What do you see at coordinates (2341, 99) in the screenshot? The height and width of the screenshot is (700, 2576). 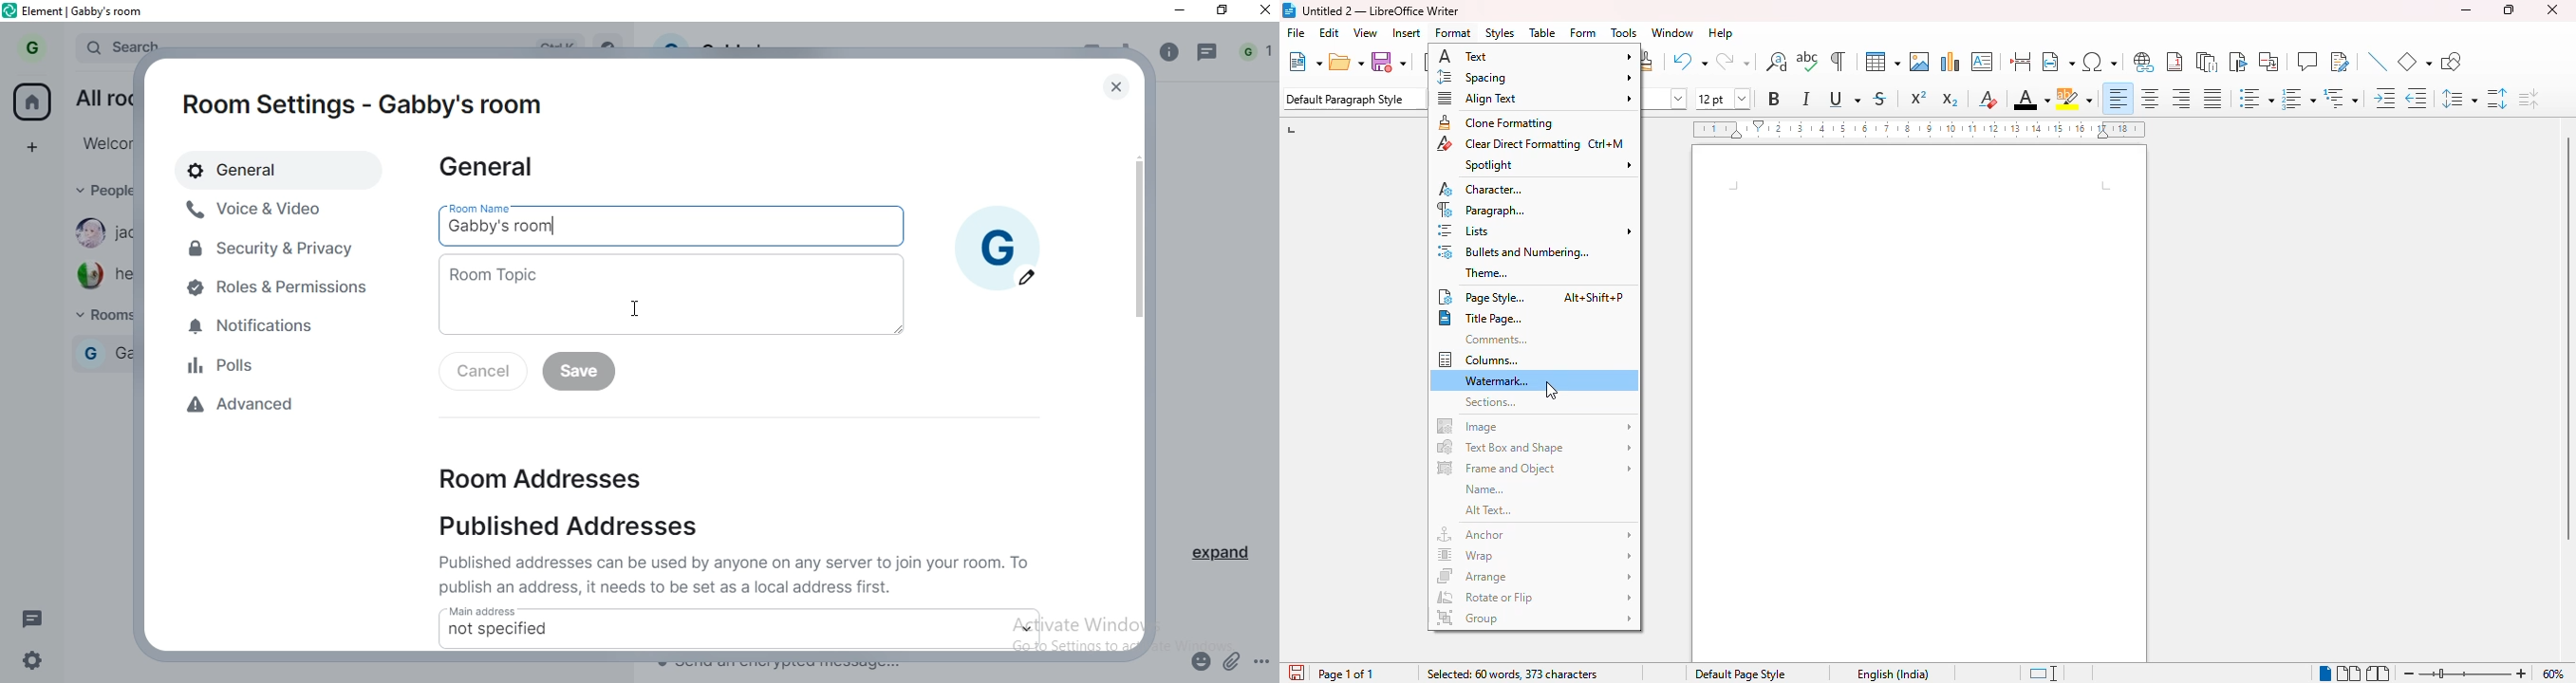 I see `select outline format` at bounding box center [2341, 99].